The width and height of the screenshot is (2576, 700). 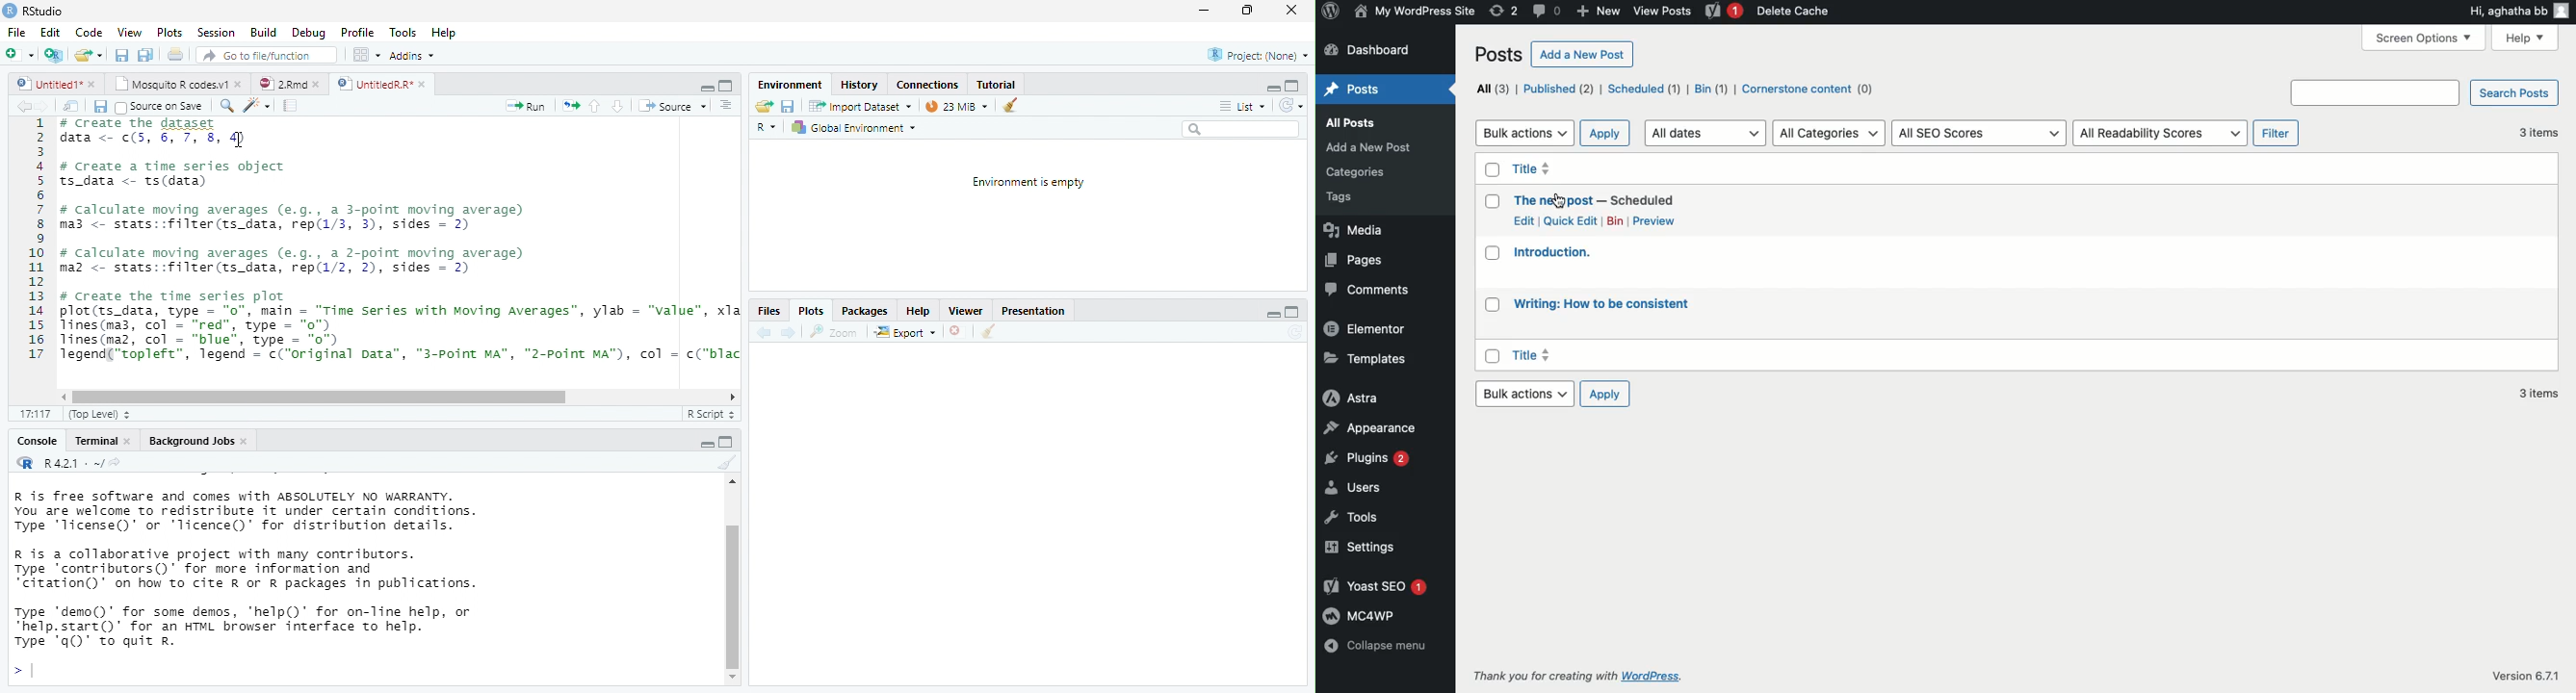 What do you see at coordinates (768, 129) in the screenshot?
I see `R` at bounding box center [768, 129].